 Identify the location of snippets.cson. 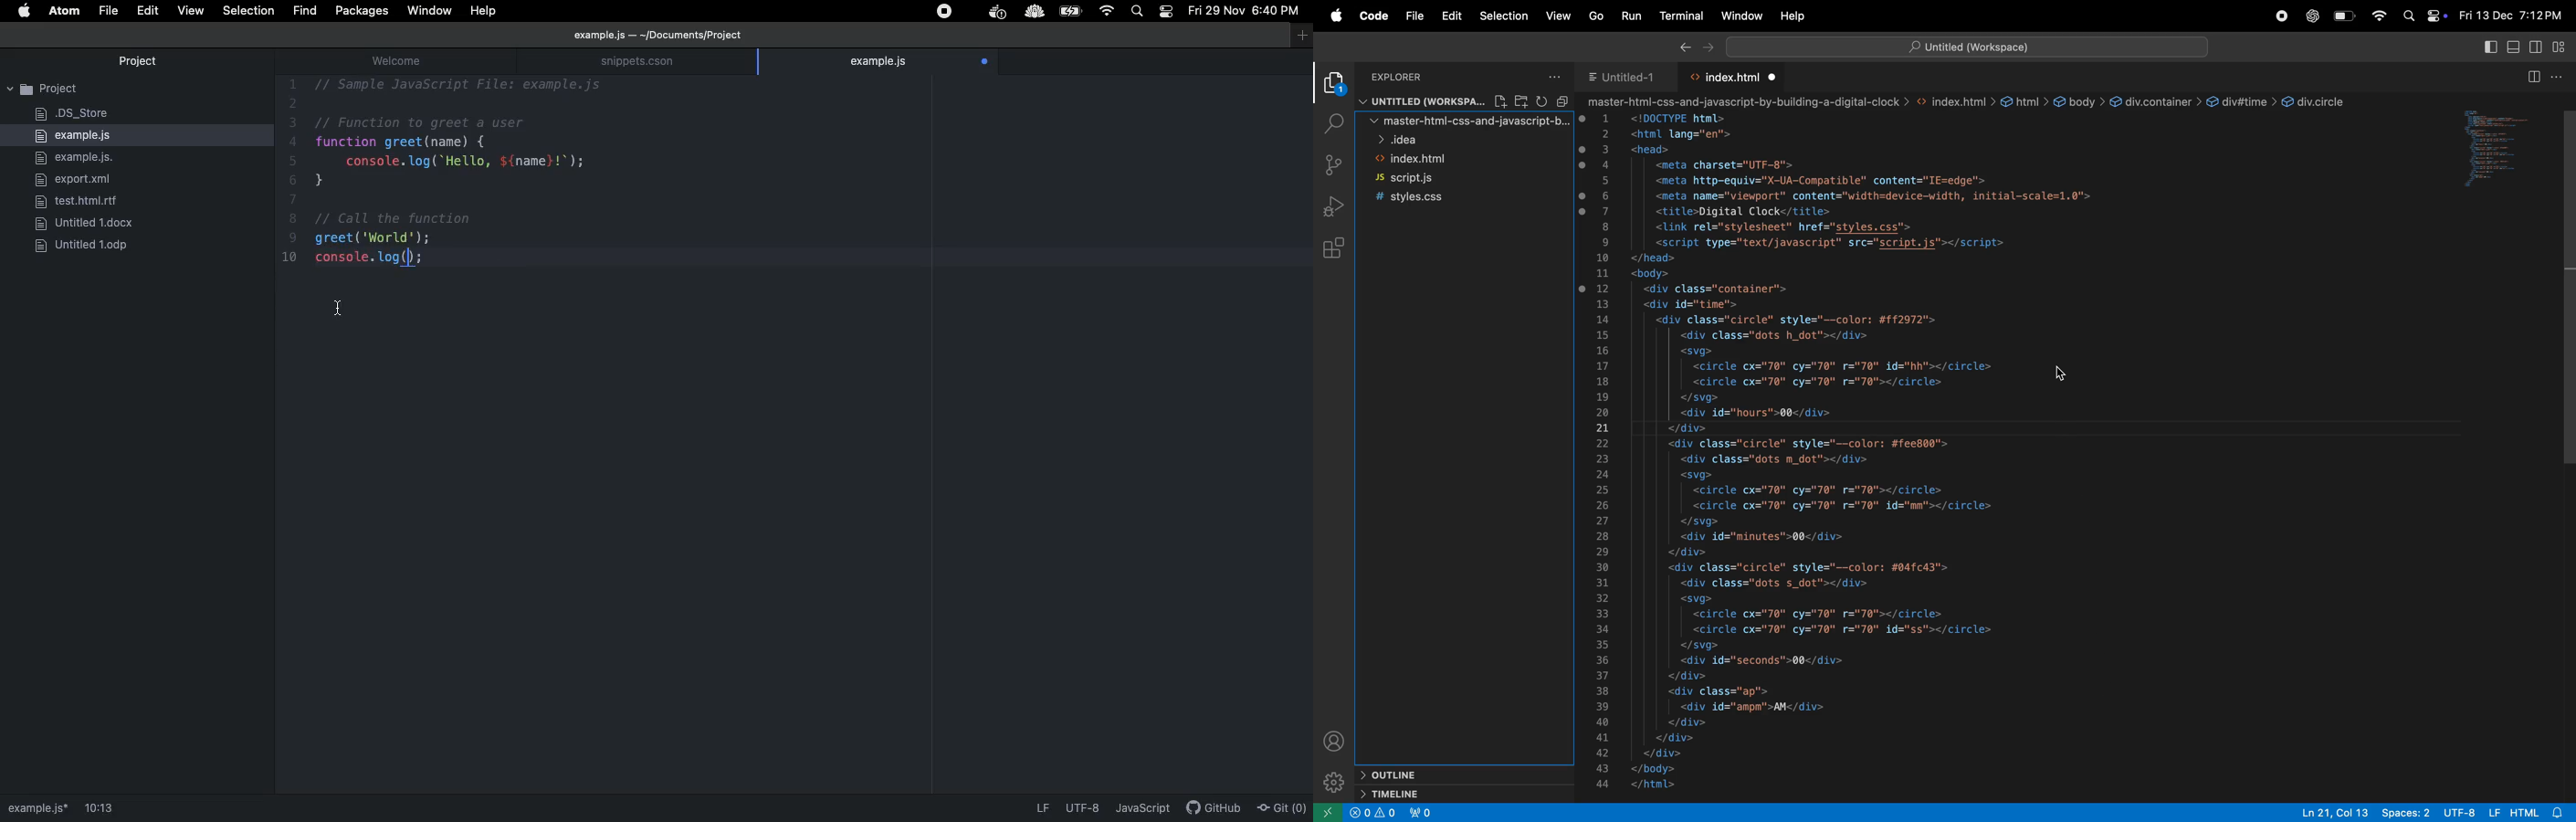
(654, 62).